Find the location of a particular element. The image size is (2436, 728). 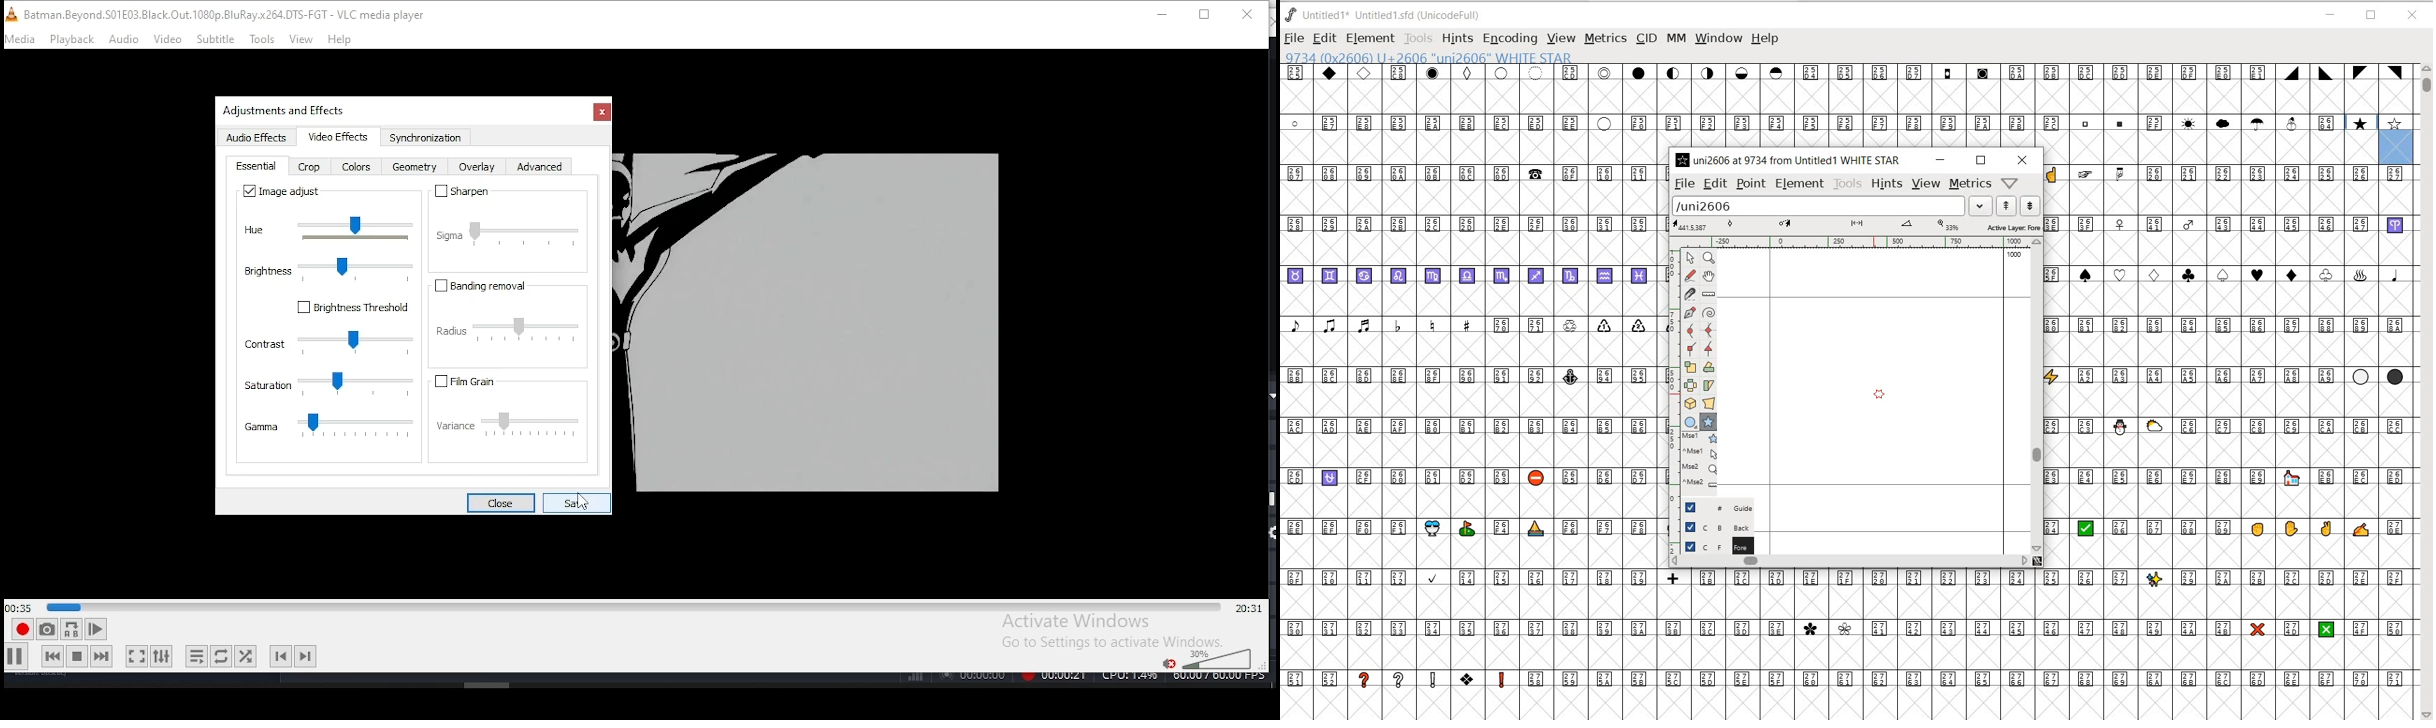

WINDOW is located at coordinates (1718, 38).